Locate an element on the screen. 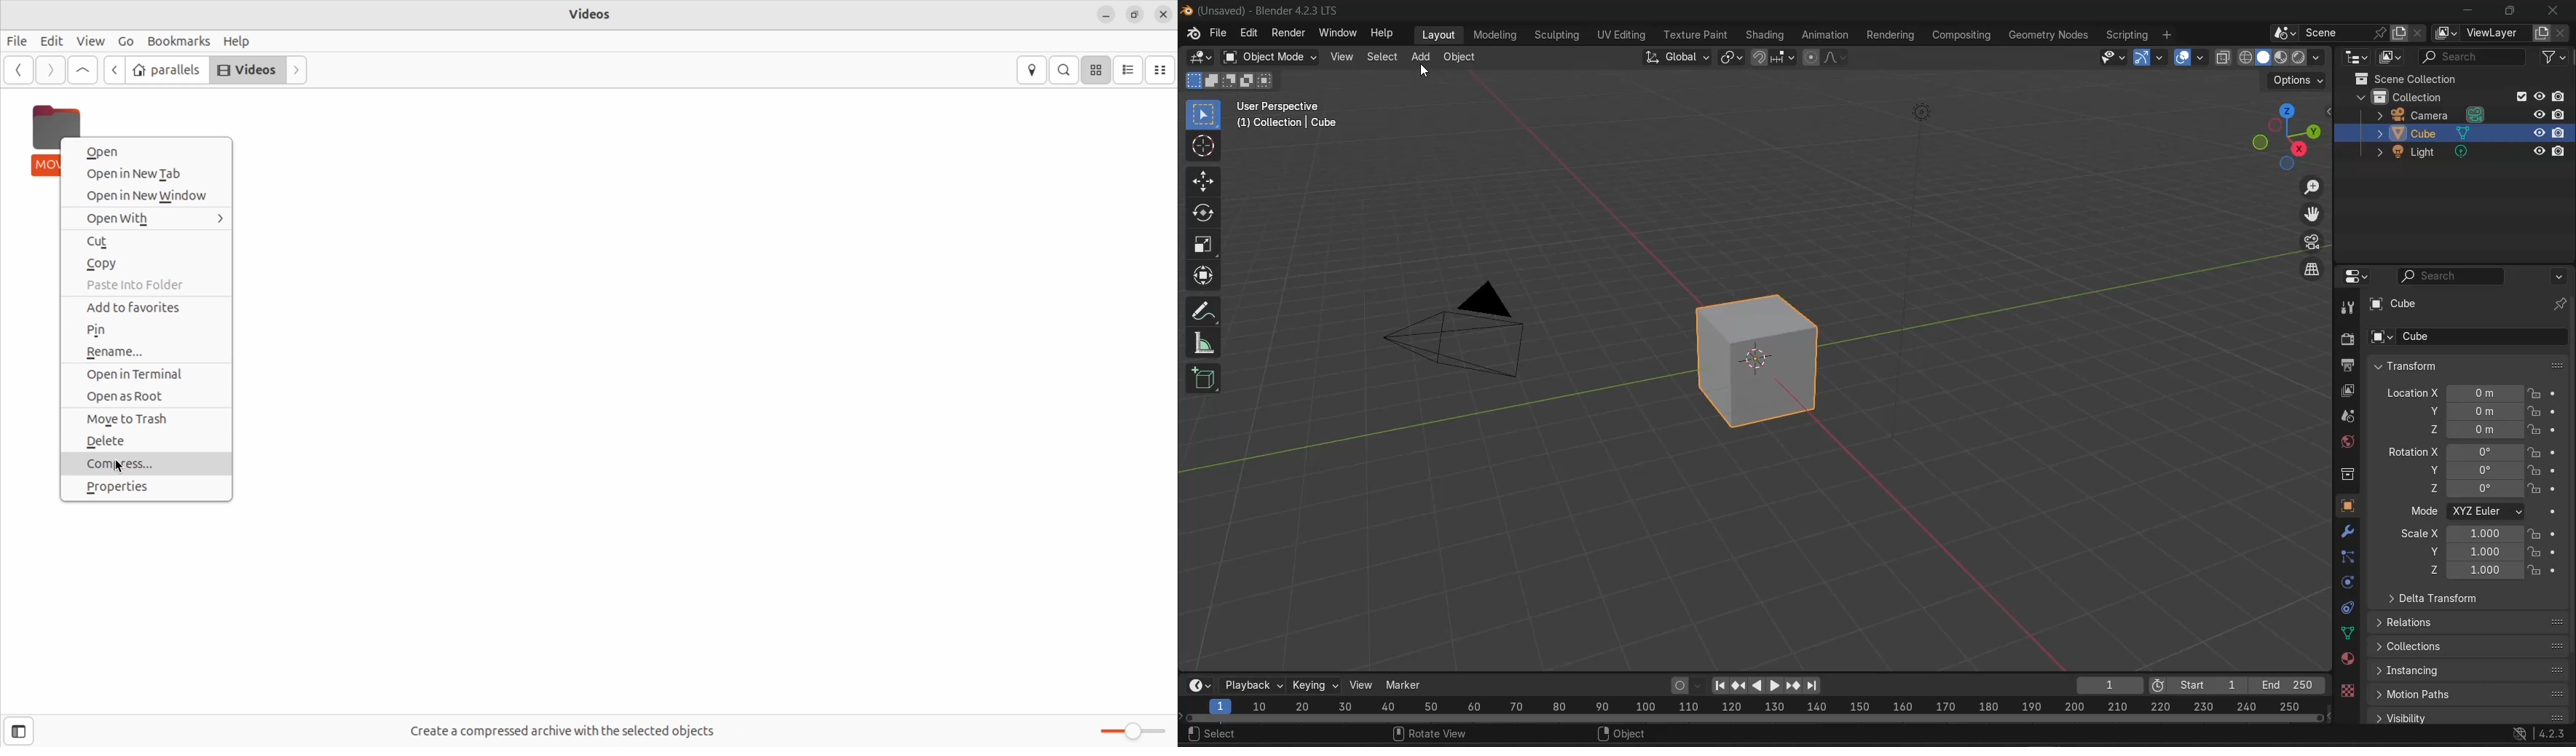 Image resolution: width=2576 pixels, height=756 pixels. marker is located at coordinates (1406, 685).